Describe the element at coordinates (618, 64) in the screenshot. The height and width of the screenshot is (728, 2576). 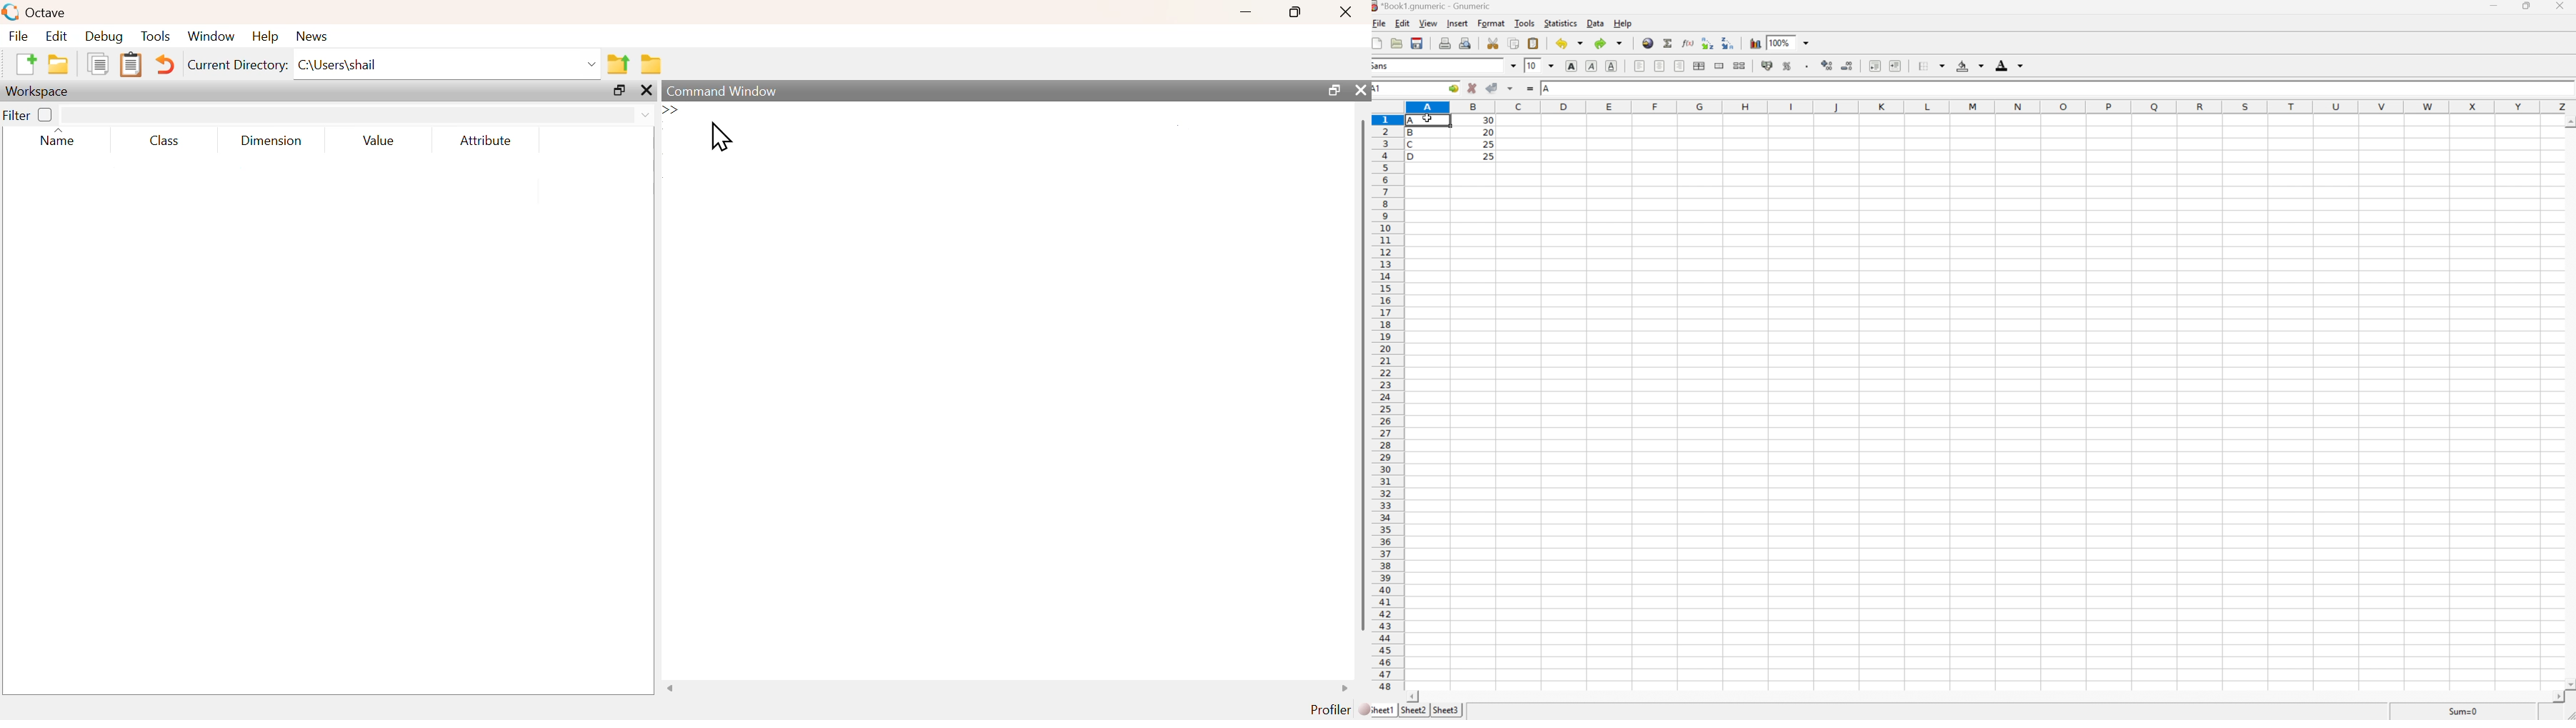
I see `Previous Folder` at that location.